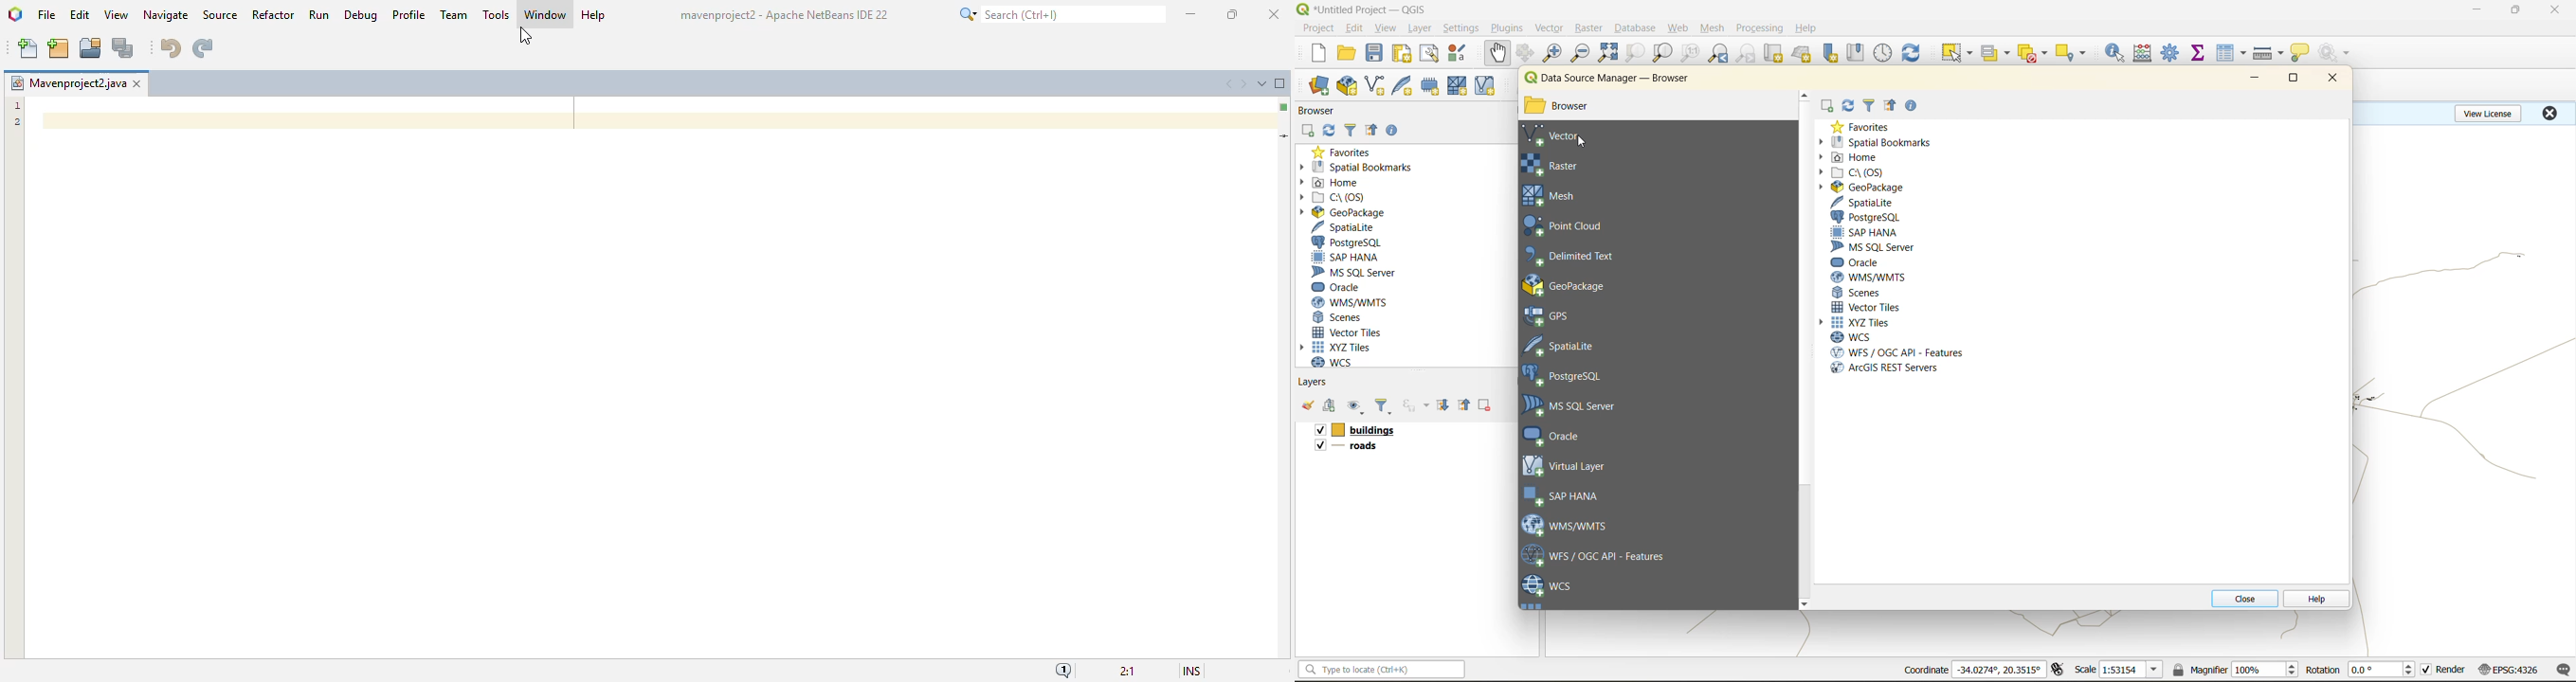 This screenshot has height=700, width=2576. I want to click on new 3d map, so click(1803, 53).